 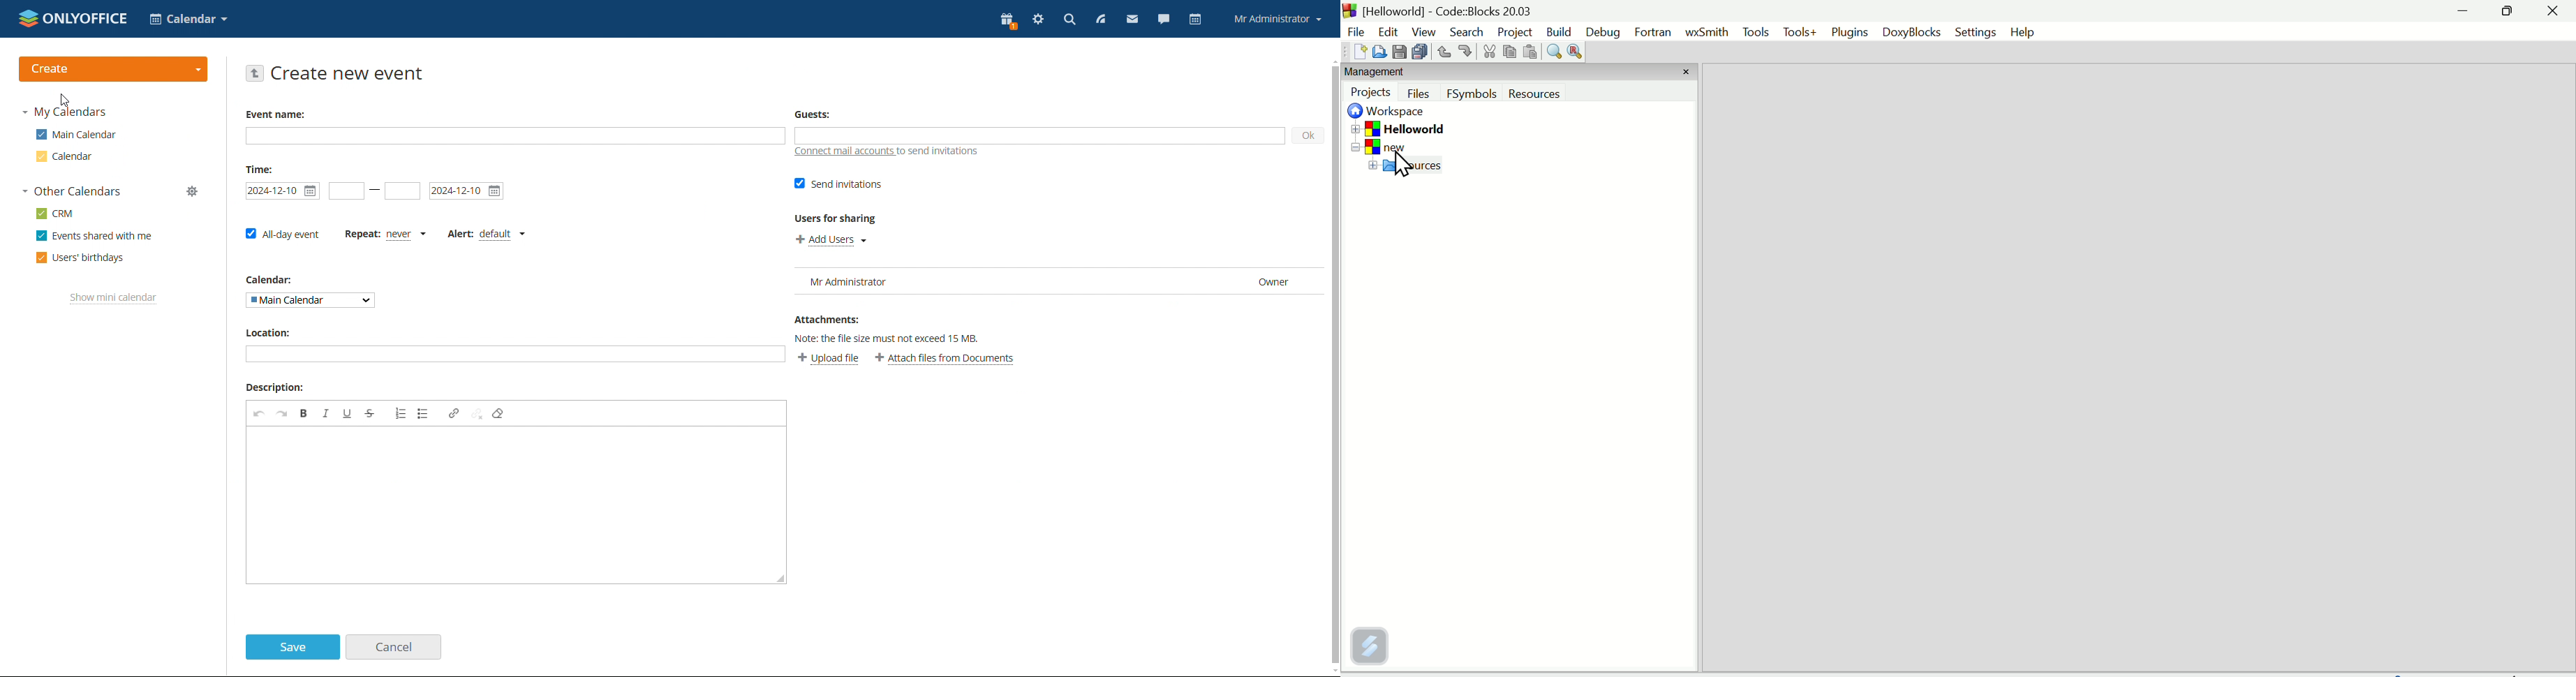 What do you see at coordinates (1425, 168) in the screenshot?
I see `Sources` at bounding box center [1425, 168].